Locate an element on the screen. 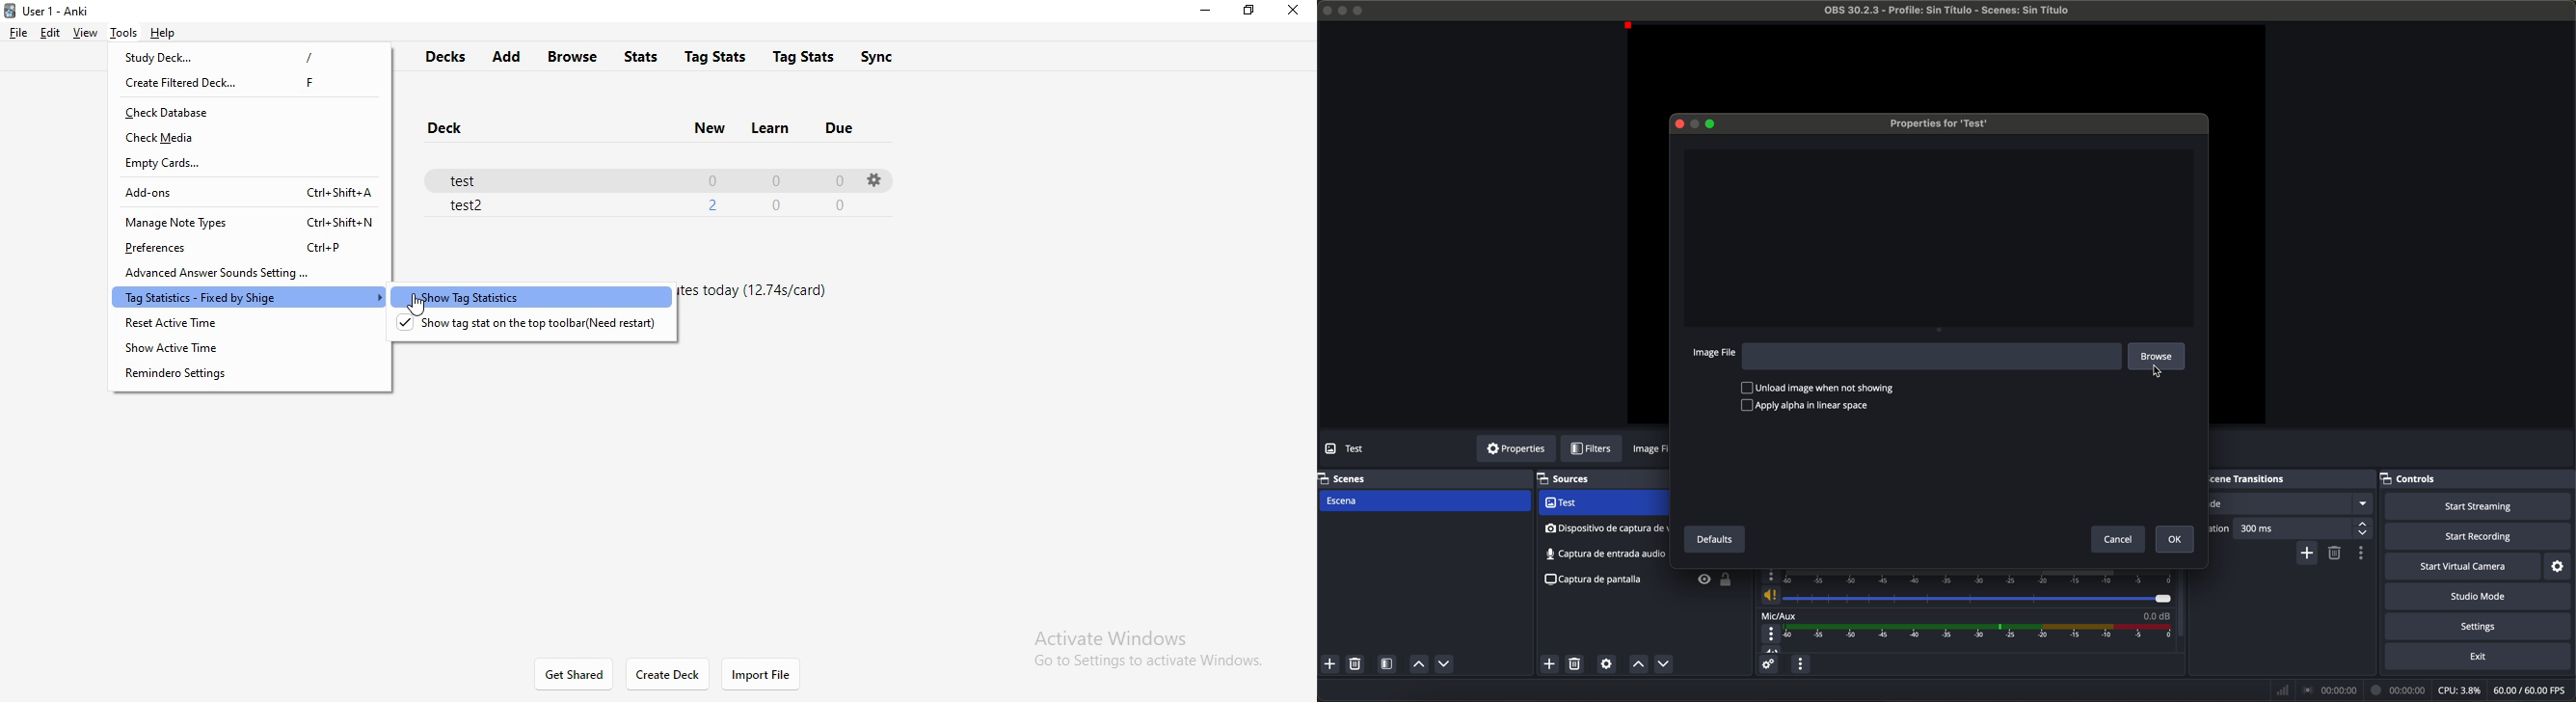  add ons is located at coordinates (250, 193).